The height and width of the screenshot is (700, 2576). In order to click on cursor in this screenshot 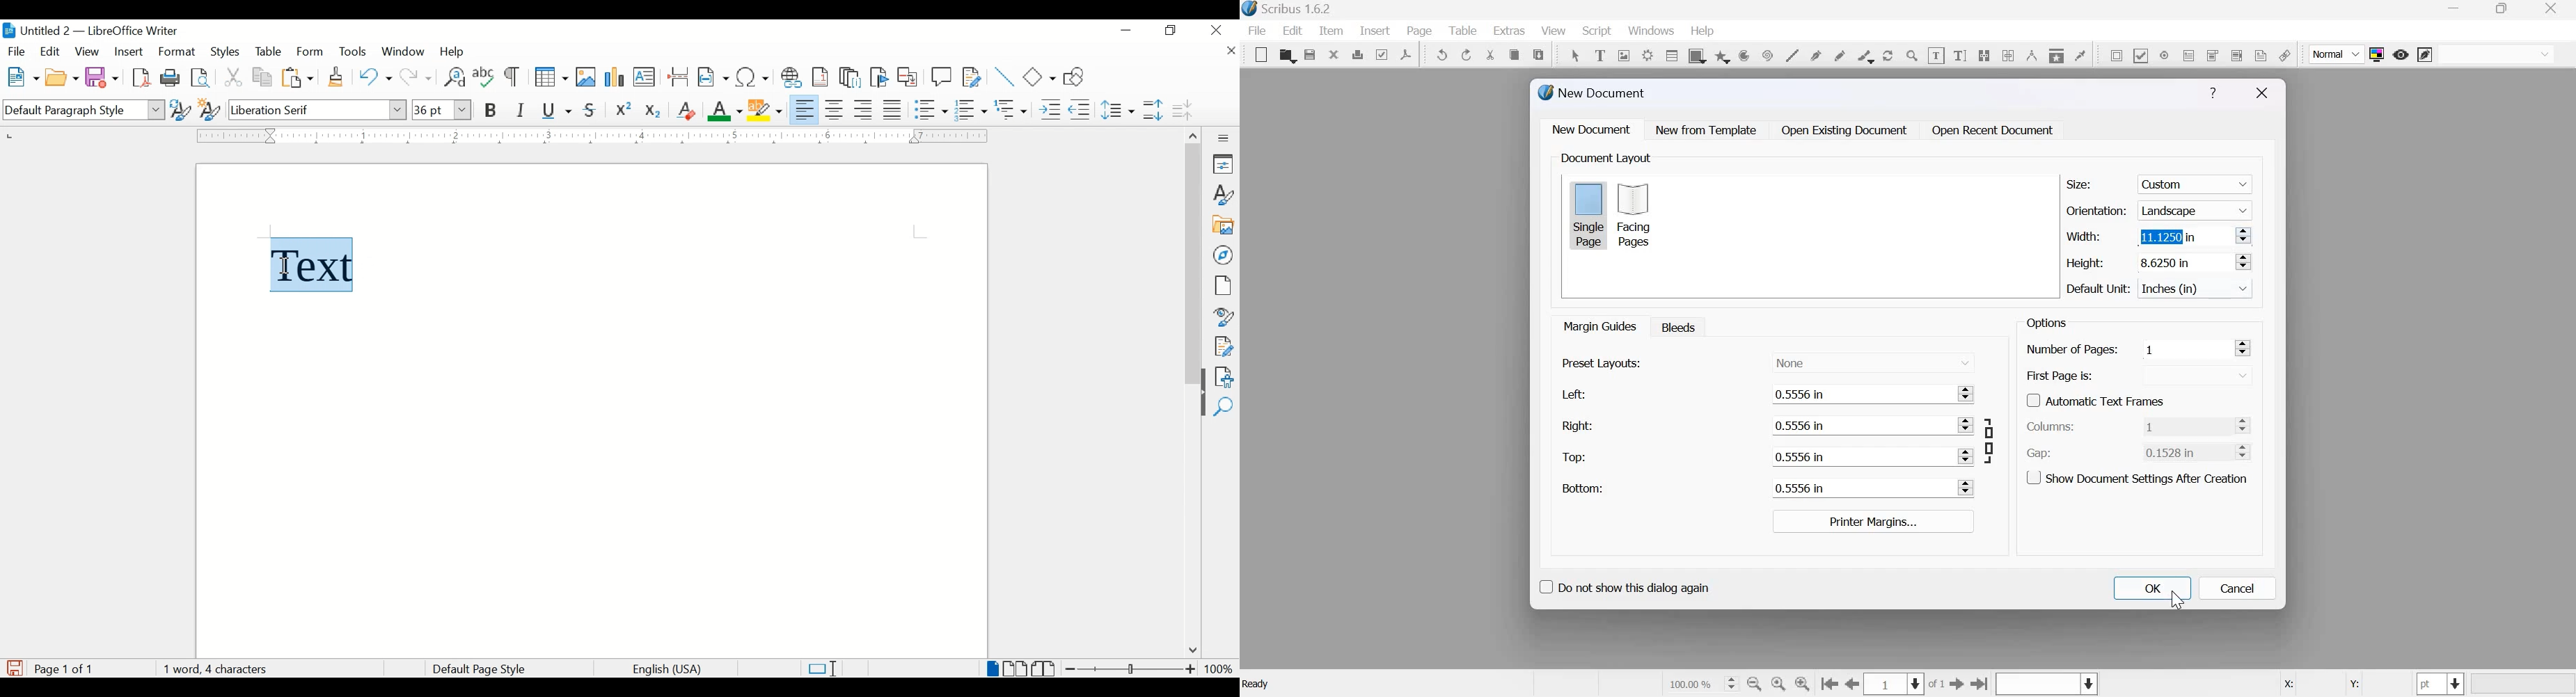, I will do `click(286, 267)`.